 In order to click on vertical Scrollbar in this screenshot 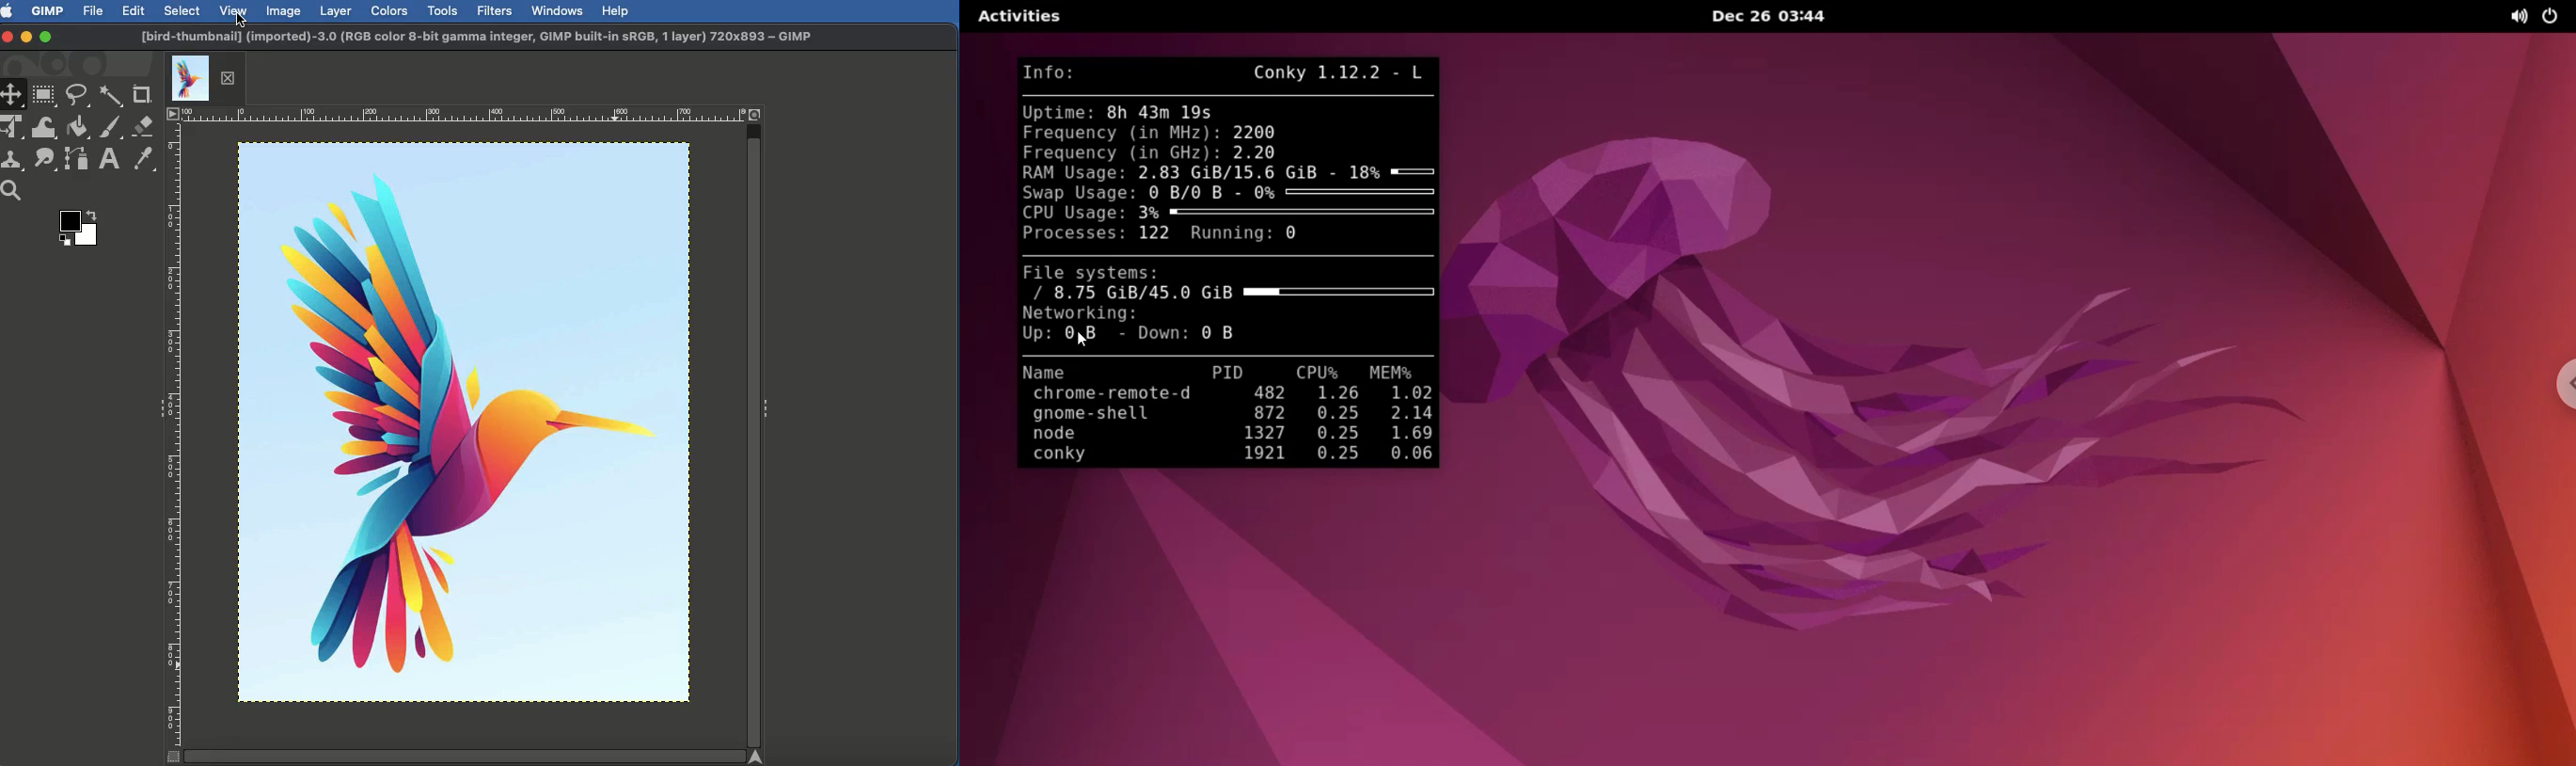, I will do `click(754, 435)`.